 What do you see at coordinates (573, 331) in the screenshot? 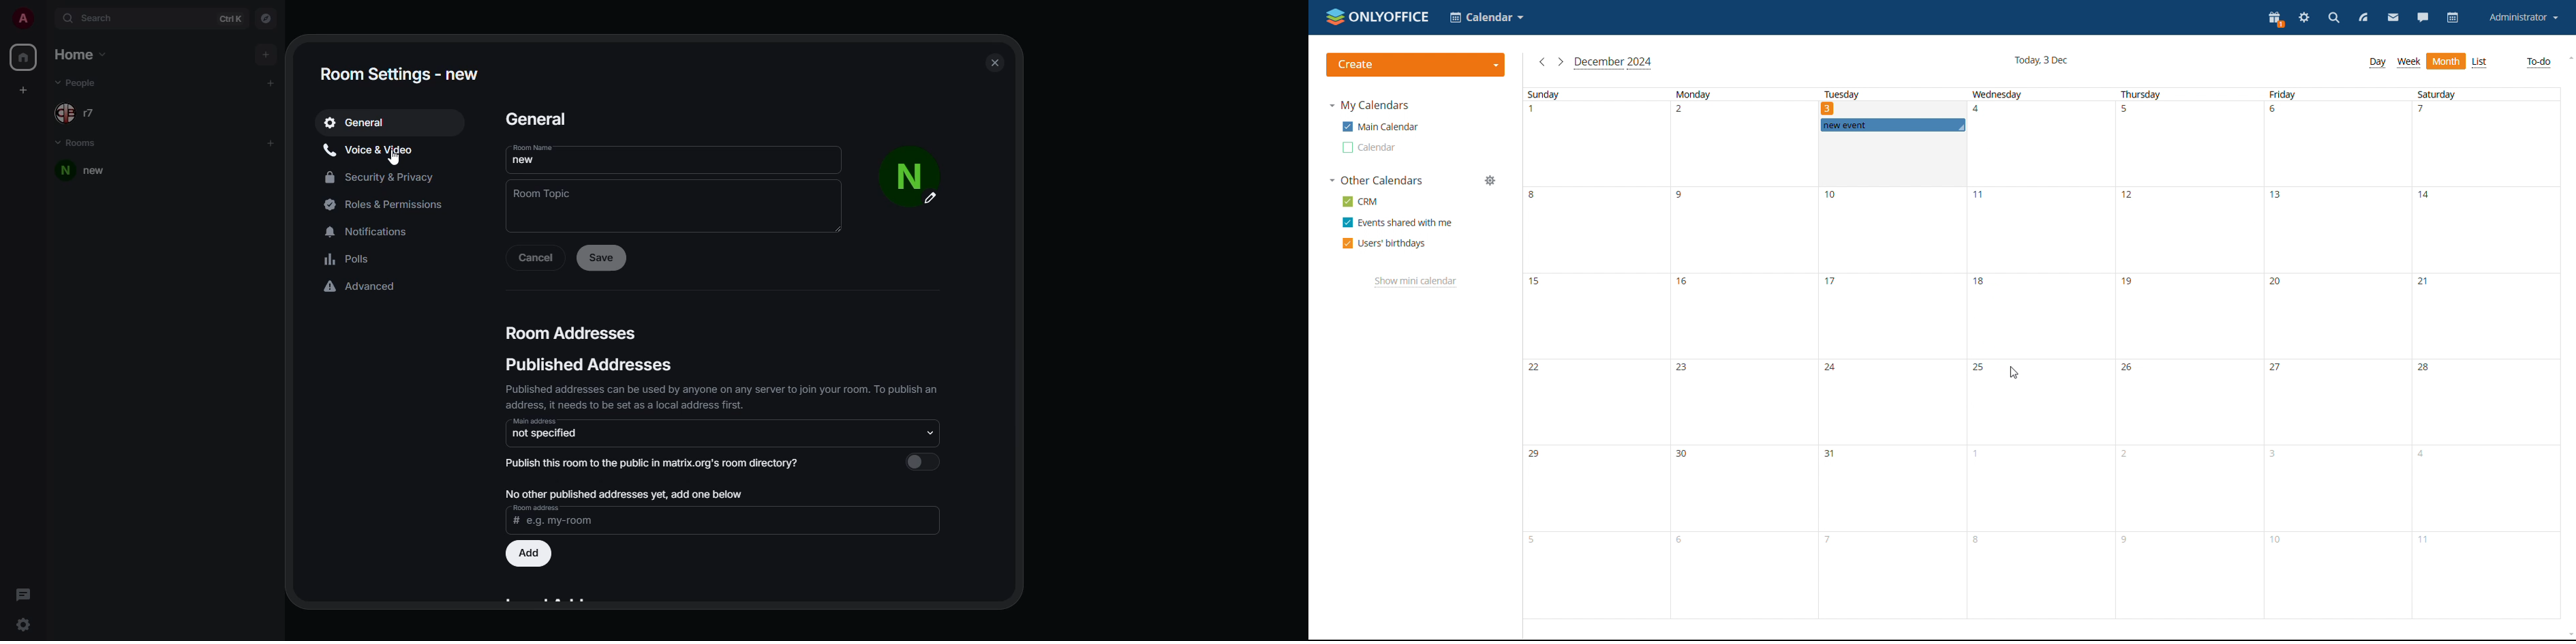
I see `room addresses` at bounding box center [573, 331].